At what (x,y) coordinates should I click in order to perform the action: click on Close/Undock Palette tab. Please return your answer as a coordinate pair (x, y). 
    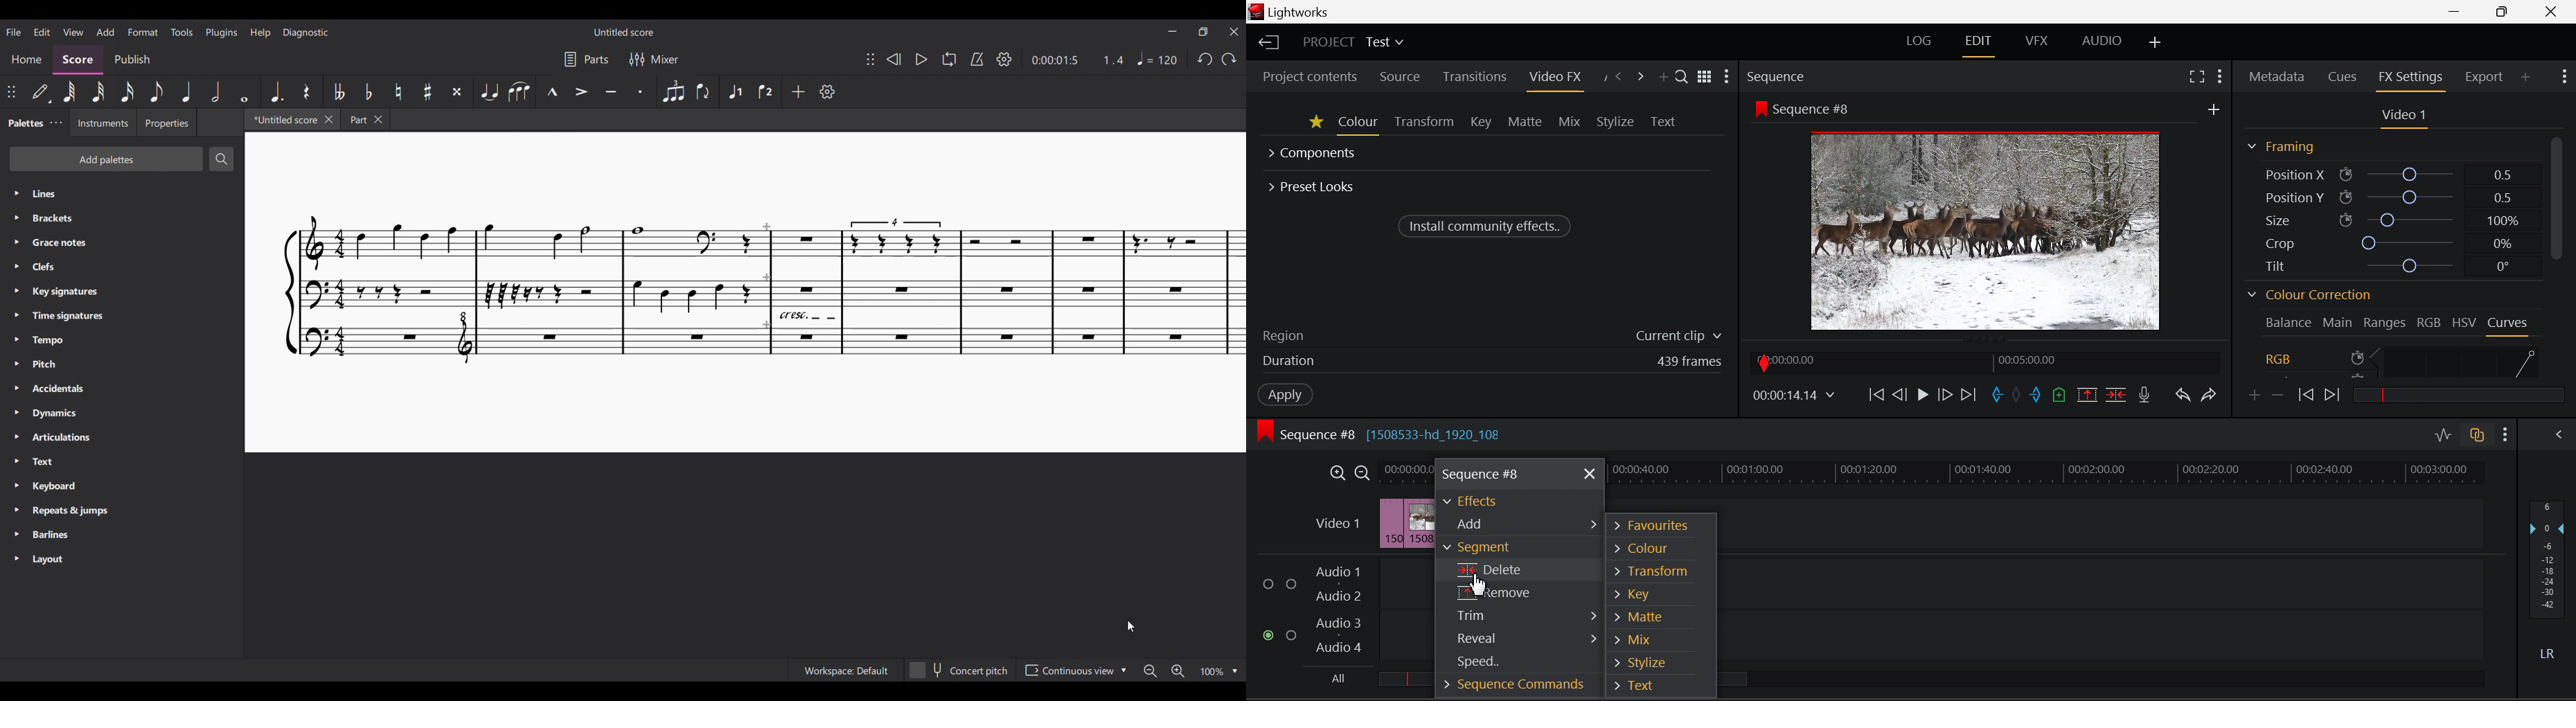
    Looking at the image, I should click on (56, 123).